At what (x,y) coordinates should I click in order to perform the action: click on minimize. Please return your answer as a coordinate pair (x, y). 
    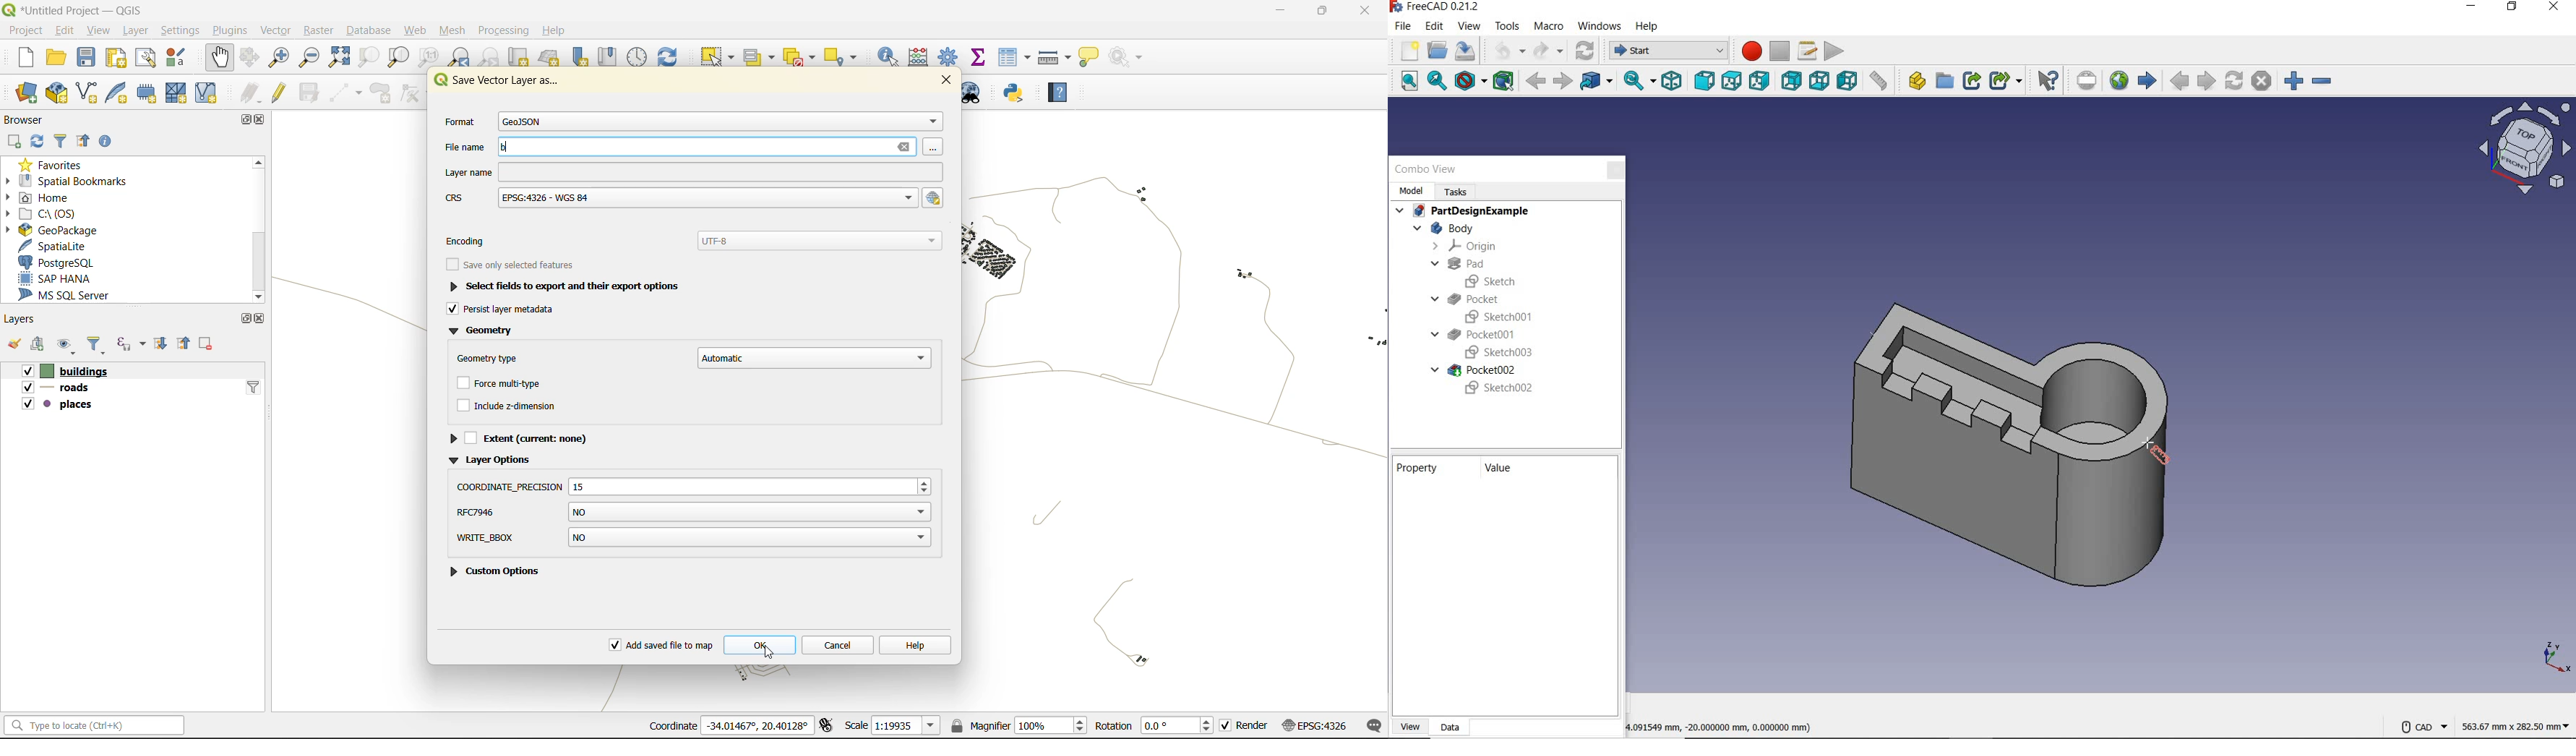
    Looking at the image, I should click on (2470, 8).